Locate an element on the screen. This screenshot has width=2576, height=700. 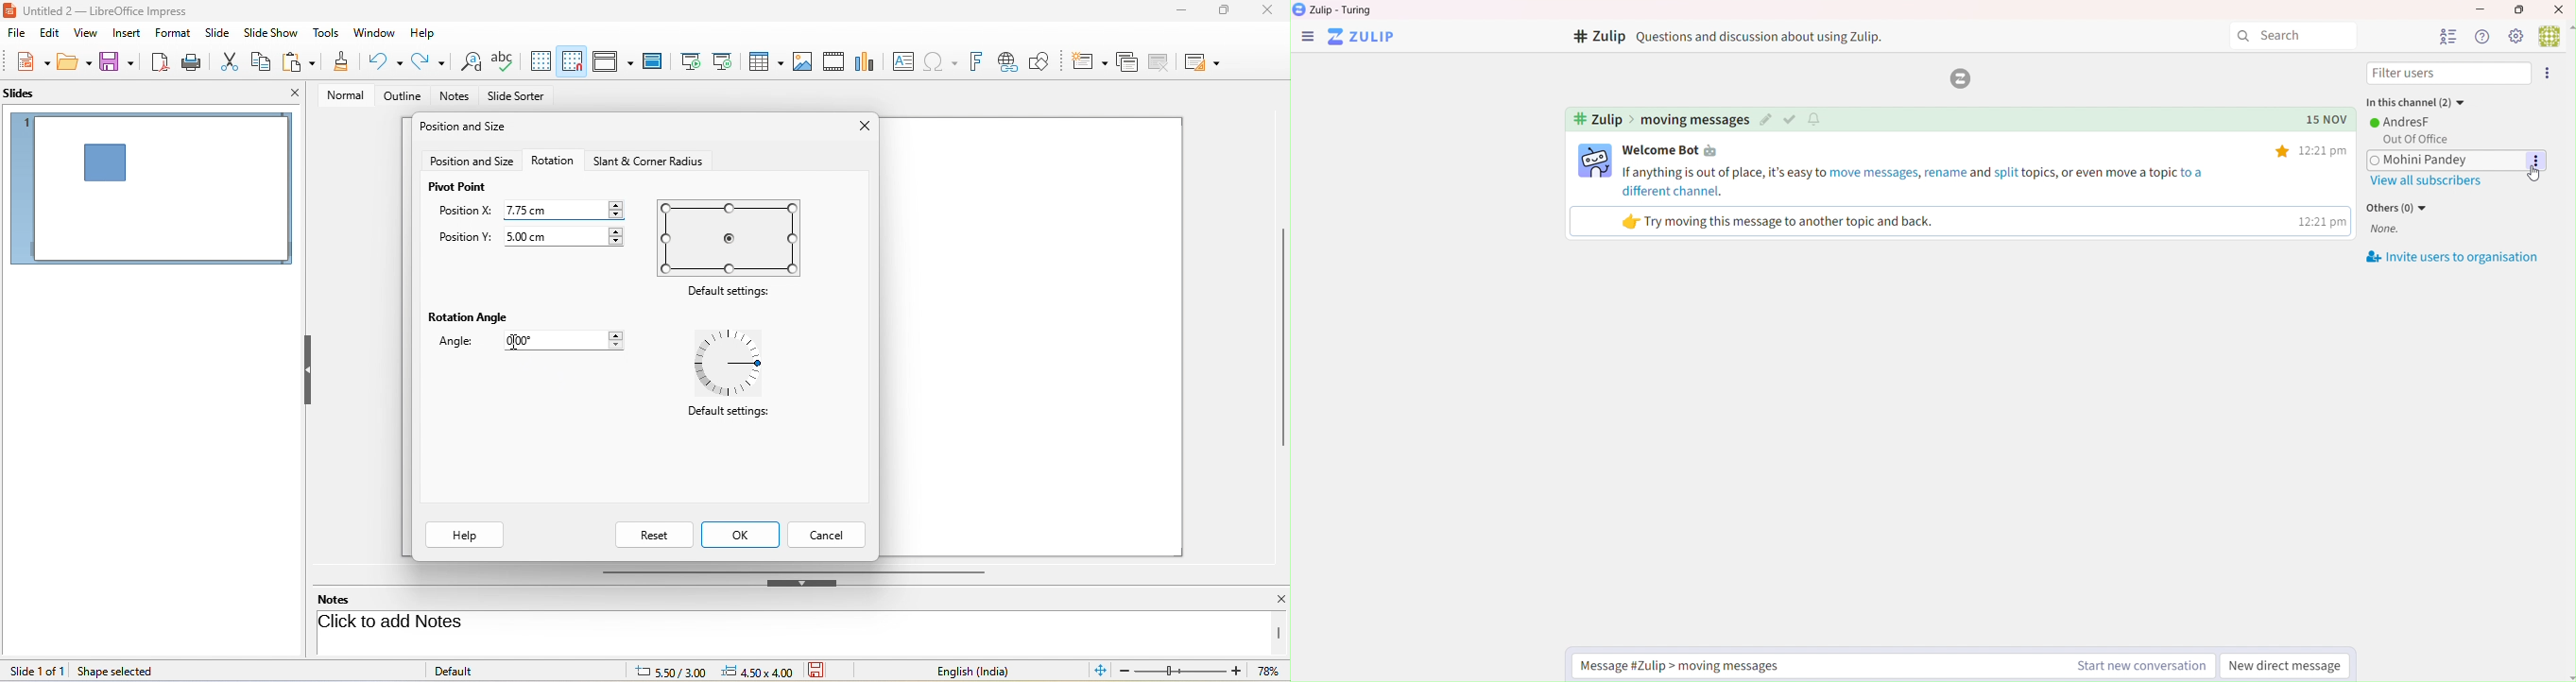
New Direct Message is located at coordinates (2286, 667).